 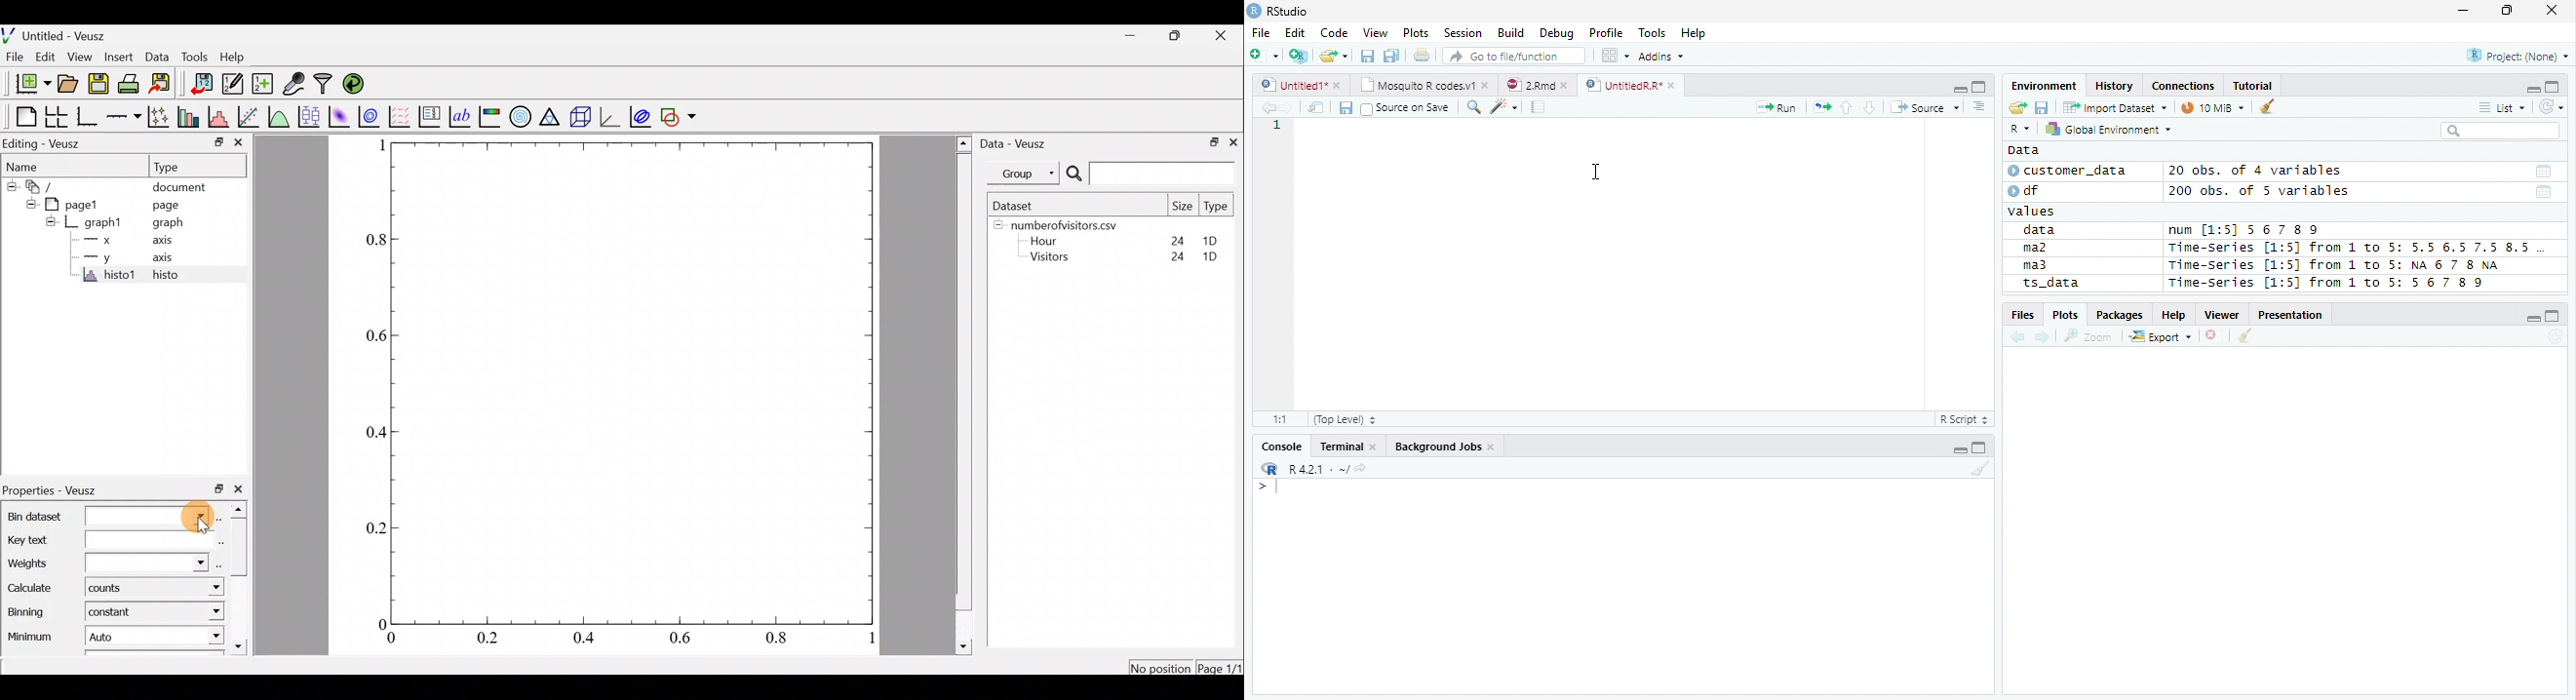 I want to click on Tutorial, so click(x=2253, y=85).